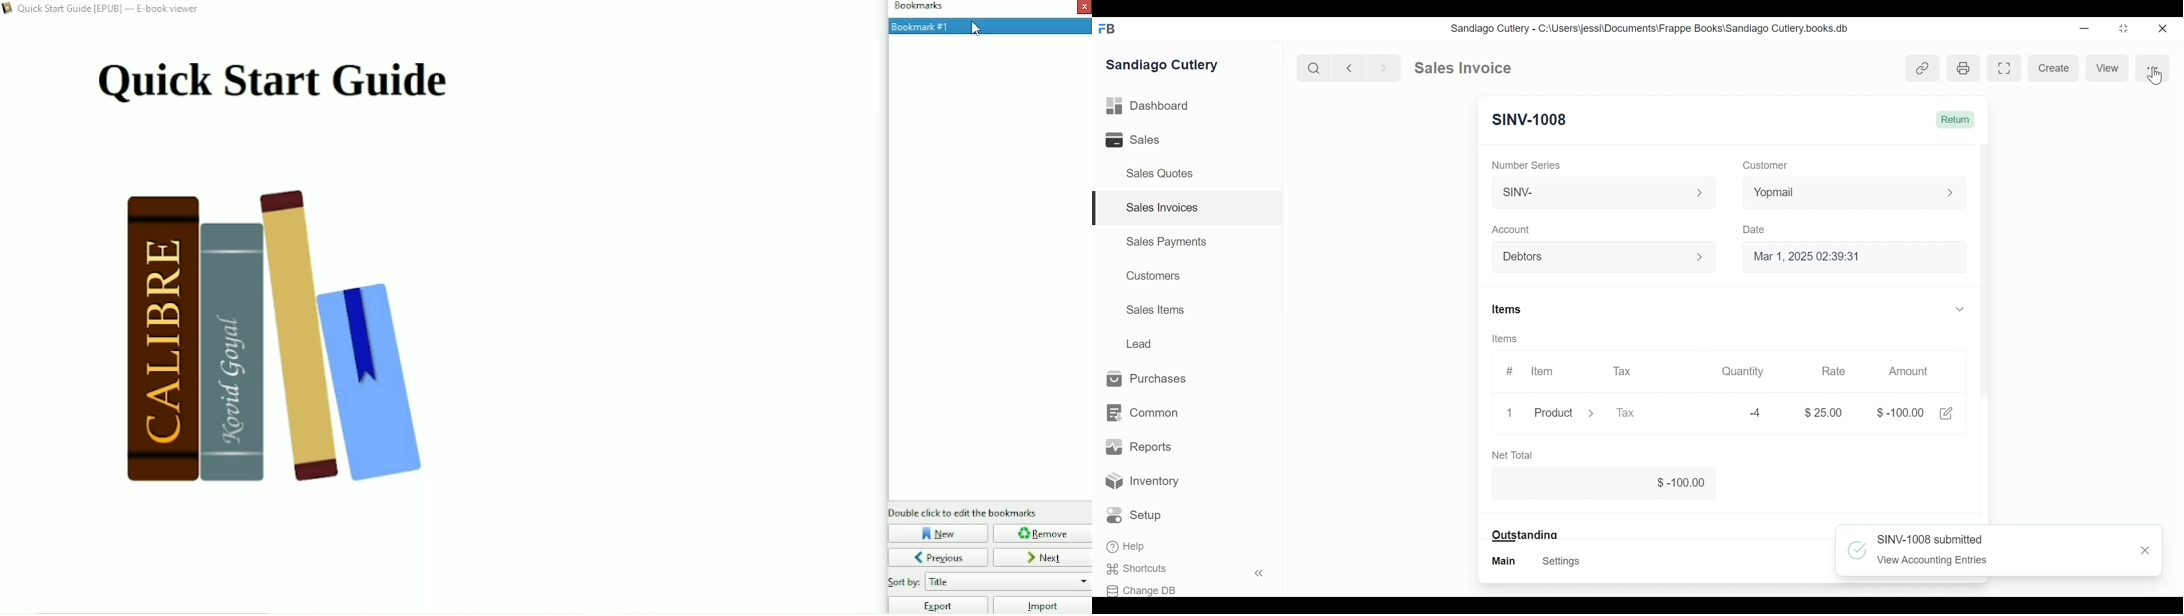 The width and height of the screenshot is (2184, 616). I want to click on Edit, so click(1946, 413).